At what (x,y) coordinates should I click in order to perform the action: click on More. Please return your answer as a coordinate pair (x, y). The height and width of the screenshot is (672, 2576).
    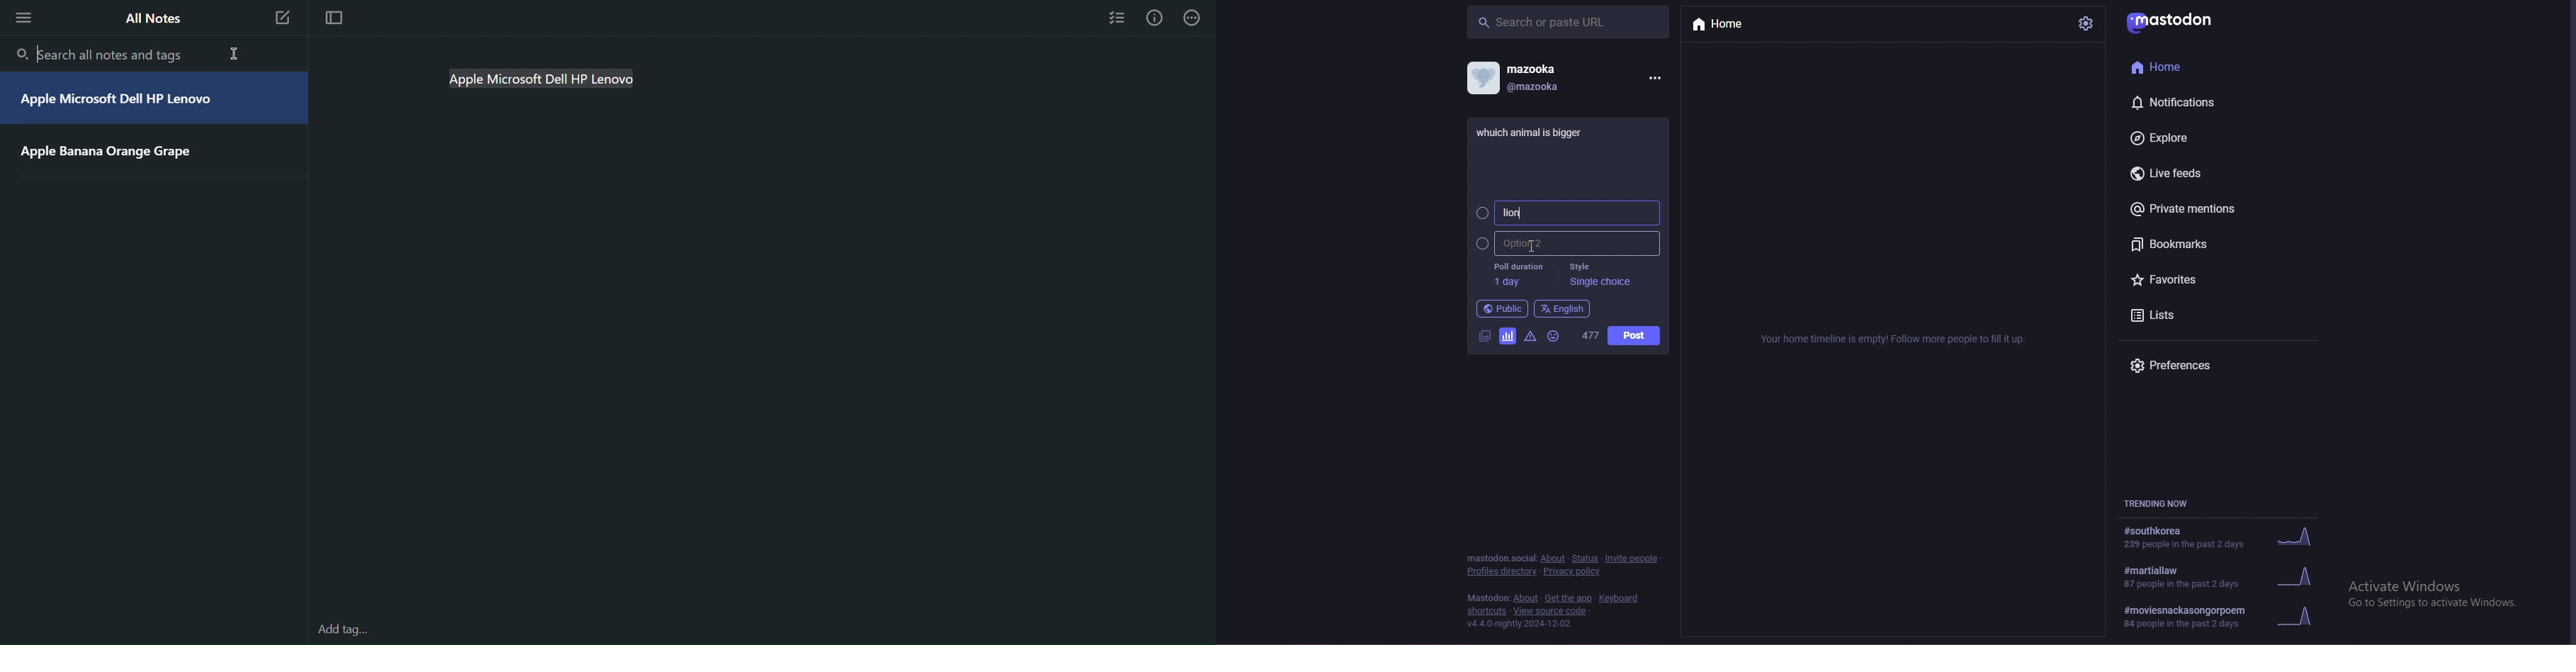
    Looking at the image, I should click on (1197, 18).